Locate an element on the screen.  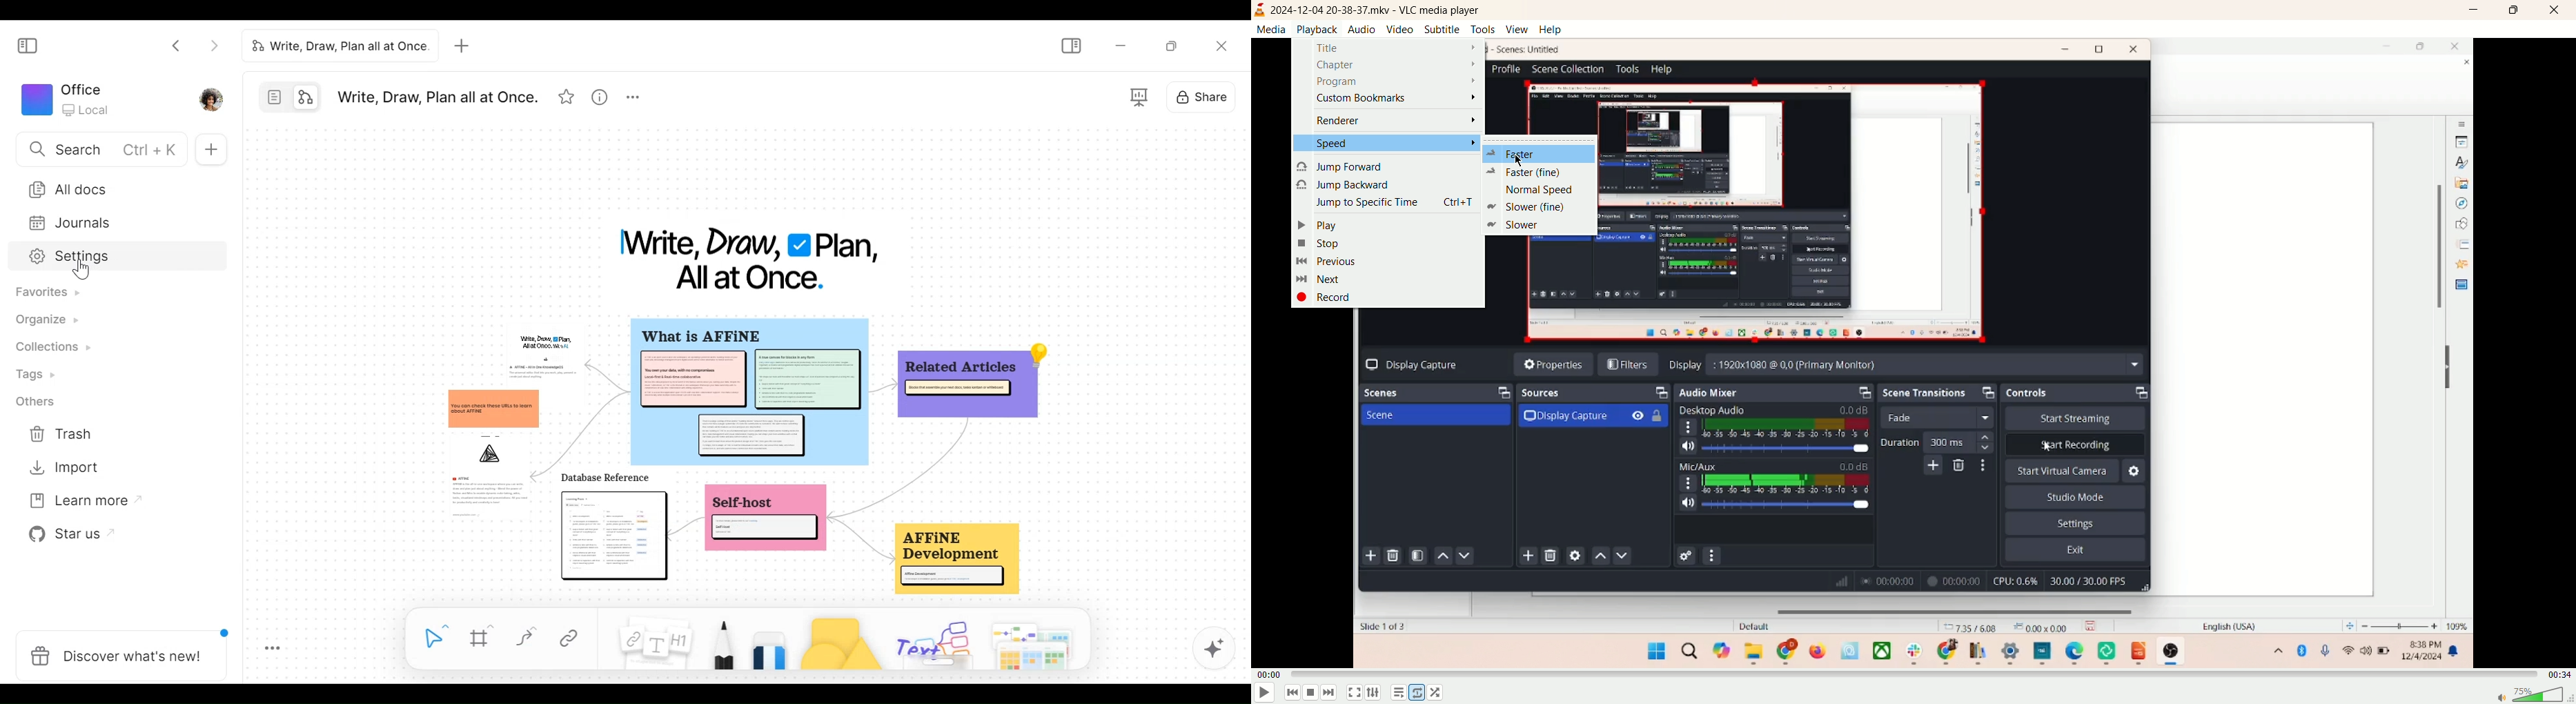
Share is located at coordinates (1200, 98).